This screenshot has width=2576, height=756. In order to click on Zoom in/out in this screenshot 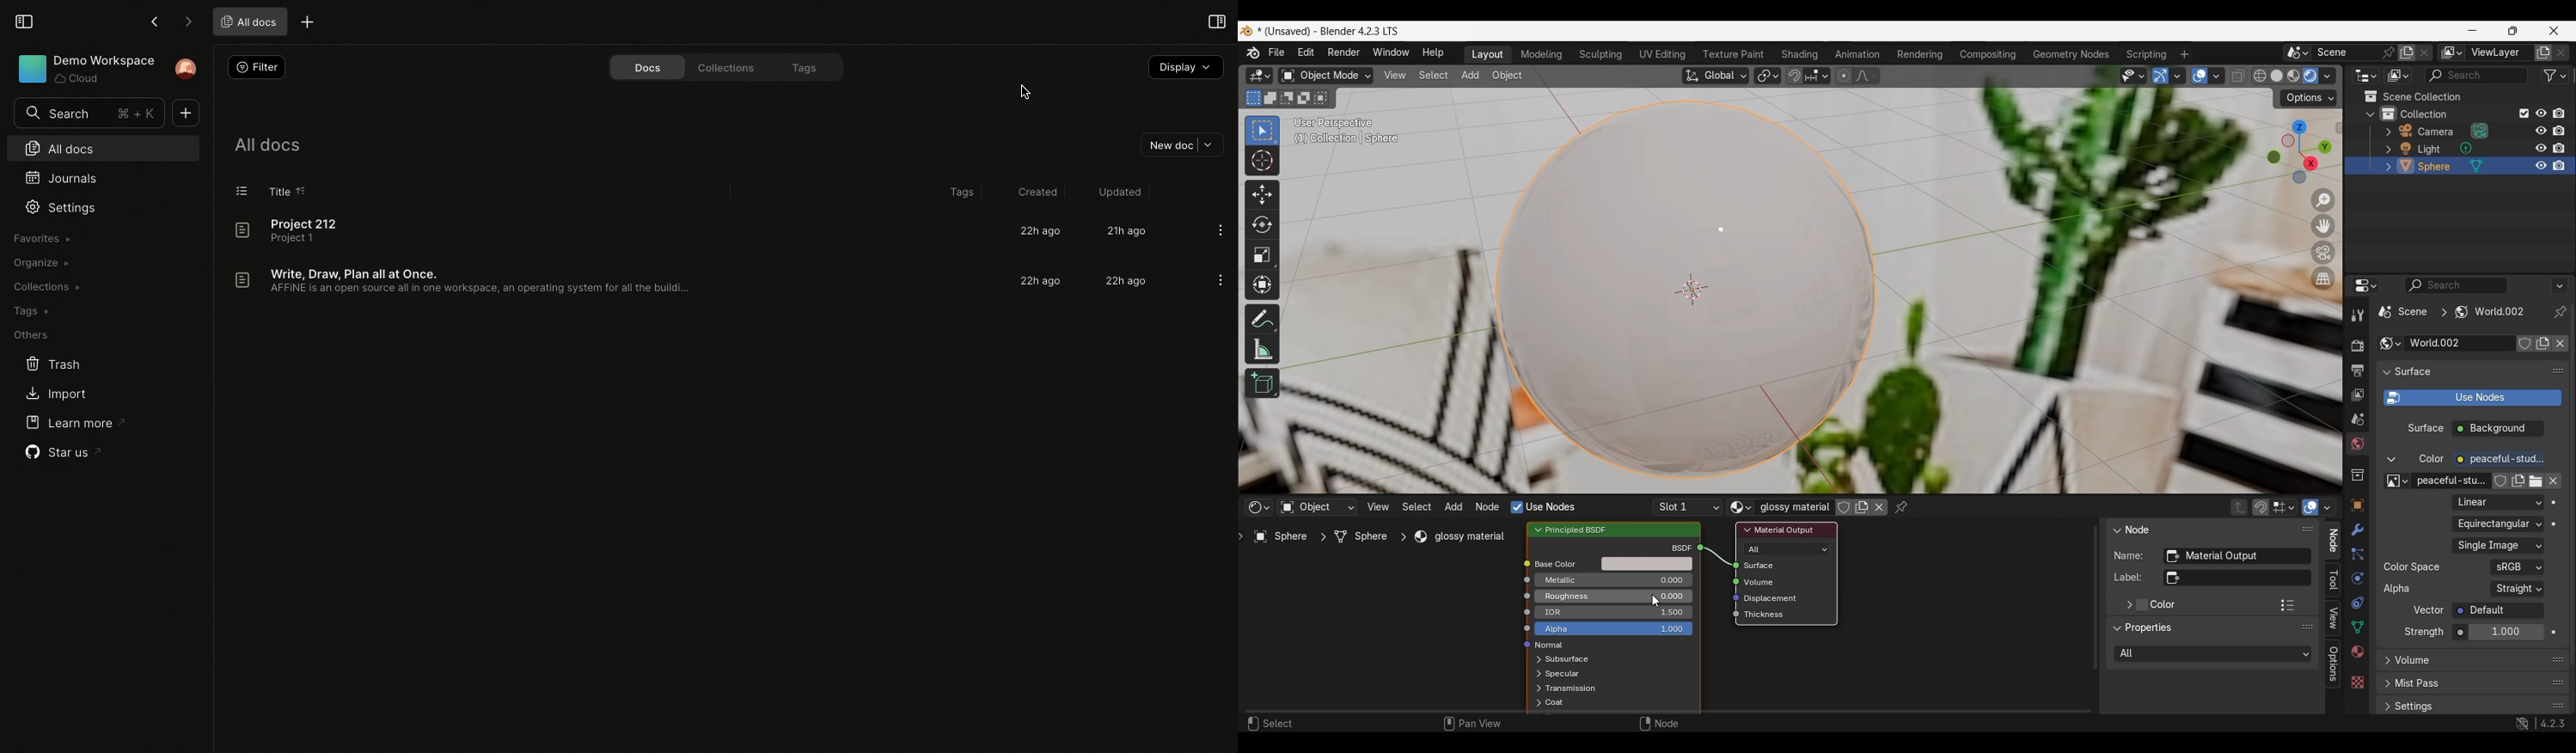, I will do `click(2323, 201)`.